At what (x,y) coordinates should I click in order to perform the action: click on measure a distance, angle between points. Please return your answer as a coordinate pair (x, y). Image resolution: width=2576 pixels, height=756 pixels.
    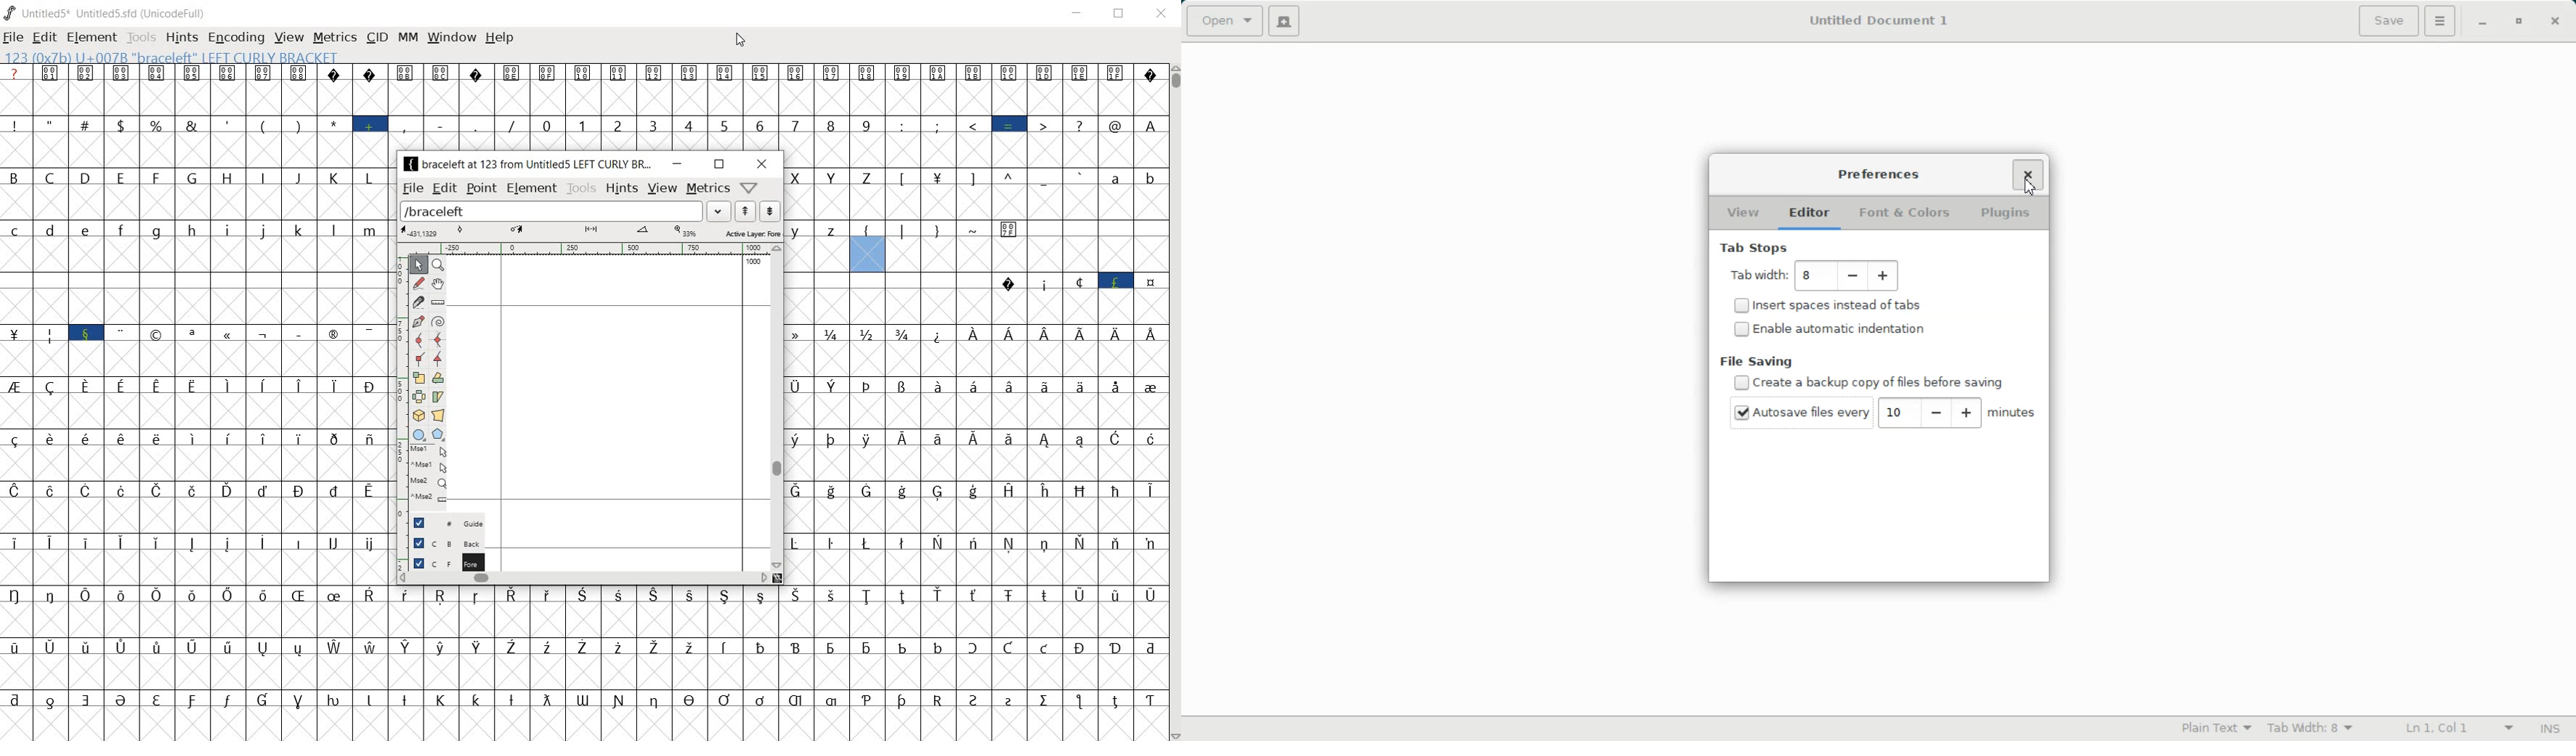
    Looking at the image, I should click on (439, 303).